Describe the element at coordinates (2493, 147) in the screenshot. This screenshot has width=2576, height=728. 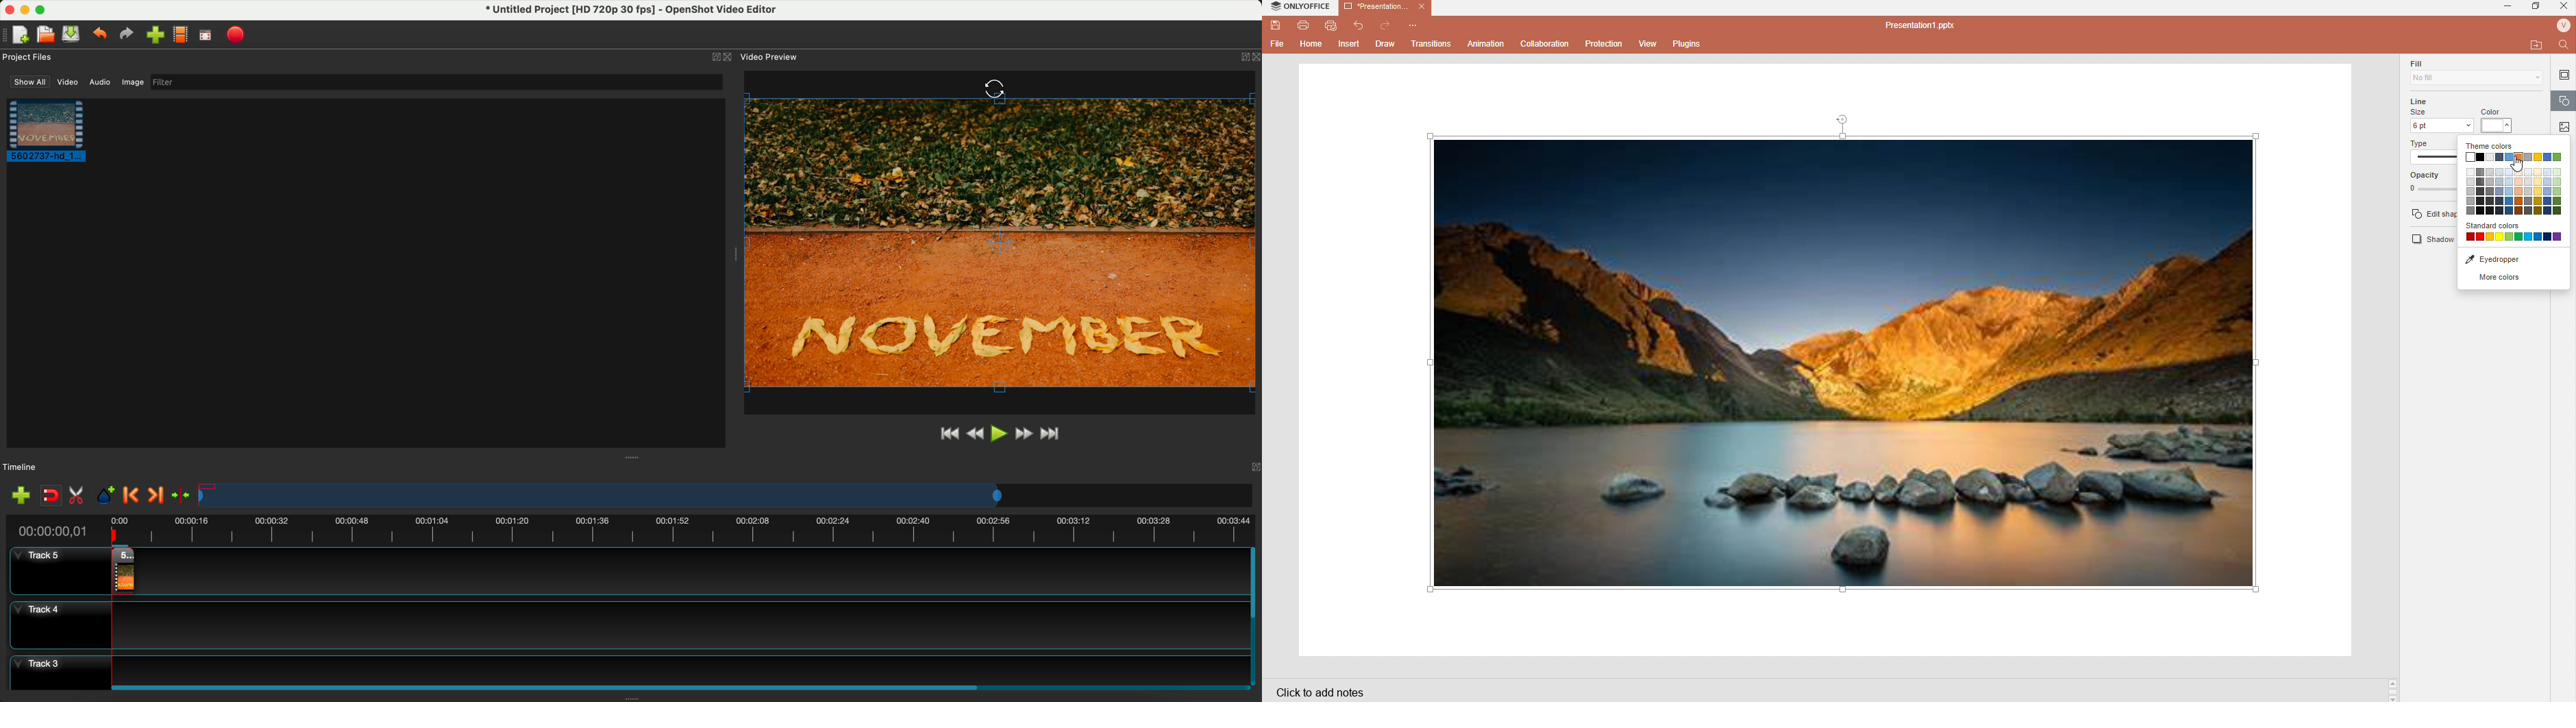
I see `Theme colors` at that location.